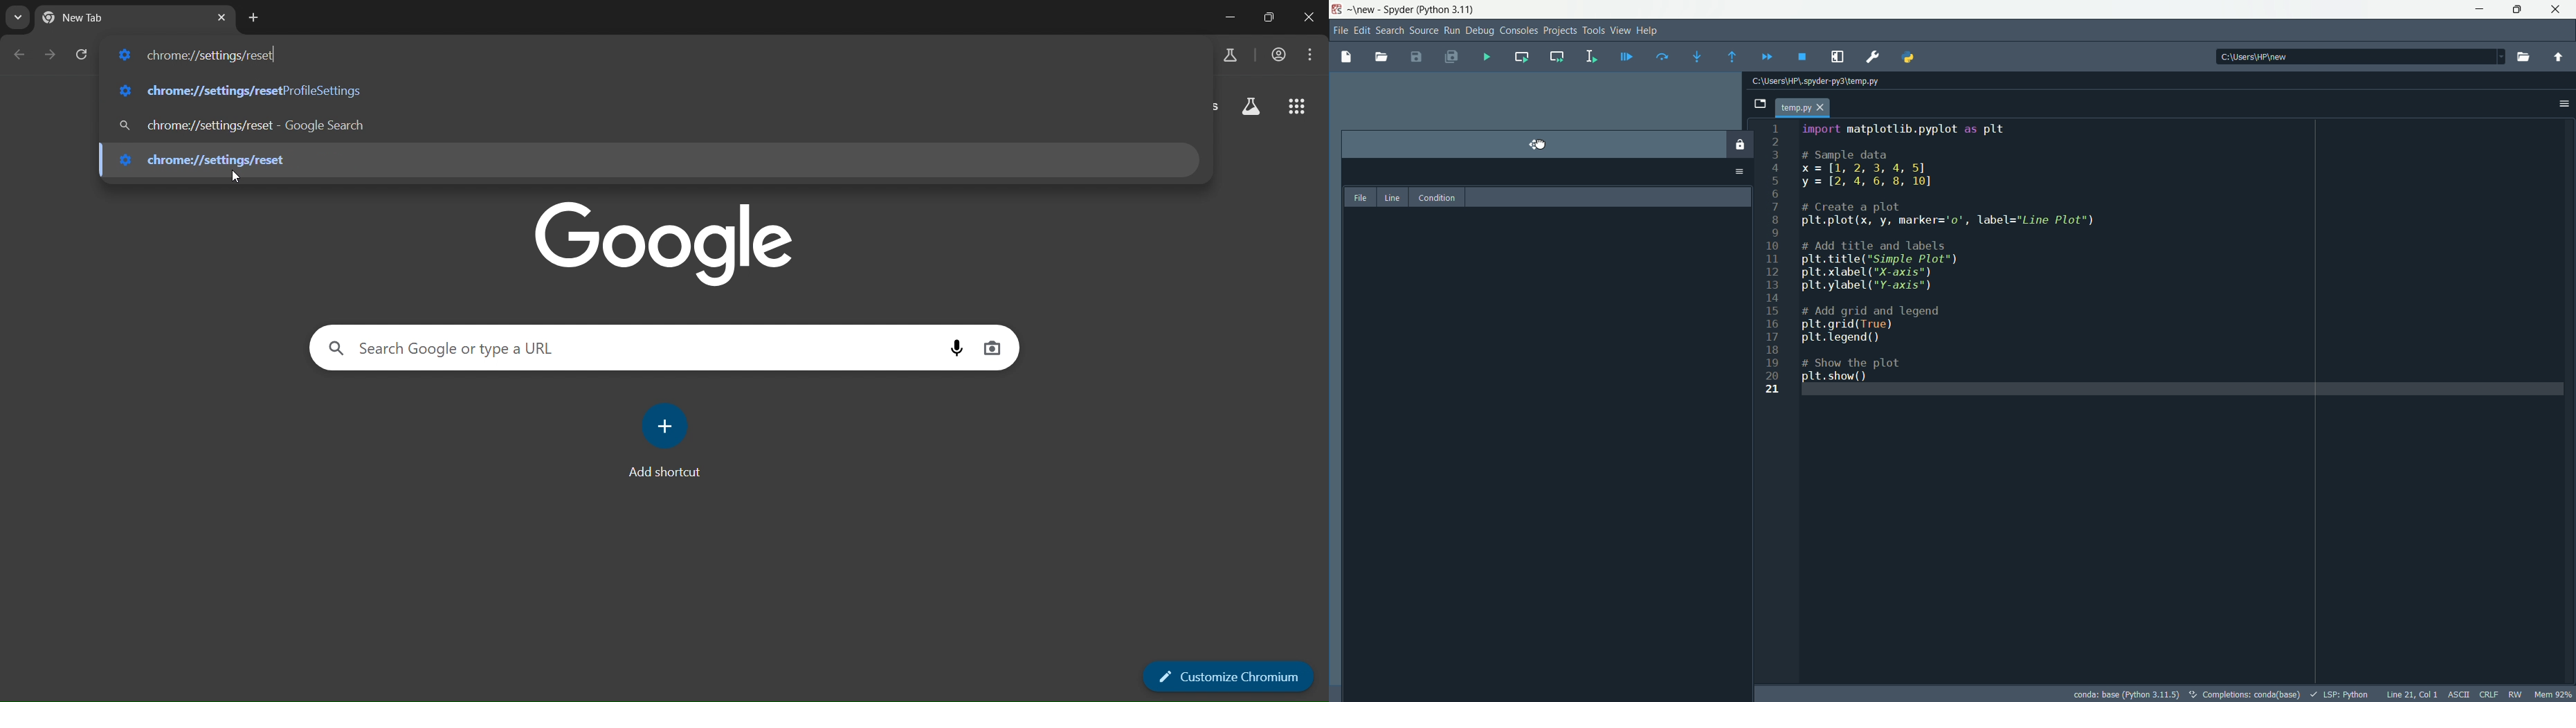 This screenshot has width=2576, height=728. Describe the element at coordinates (1649, 31) in the screenshot. I see `help menu` at that location.